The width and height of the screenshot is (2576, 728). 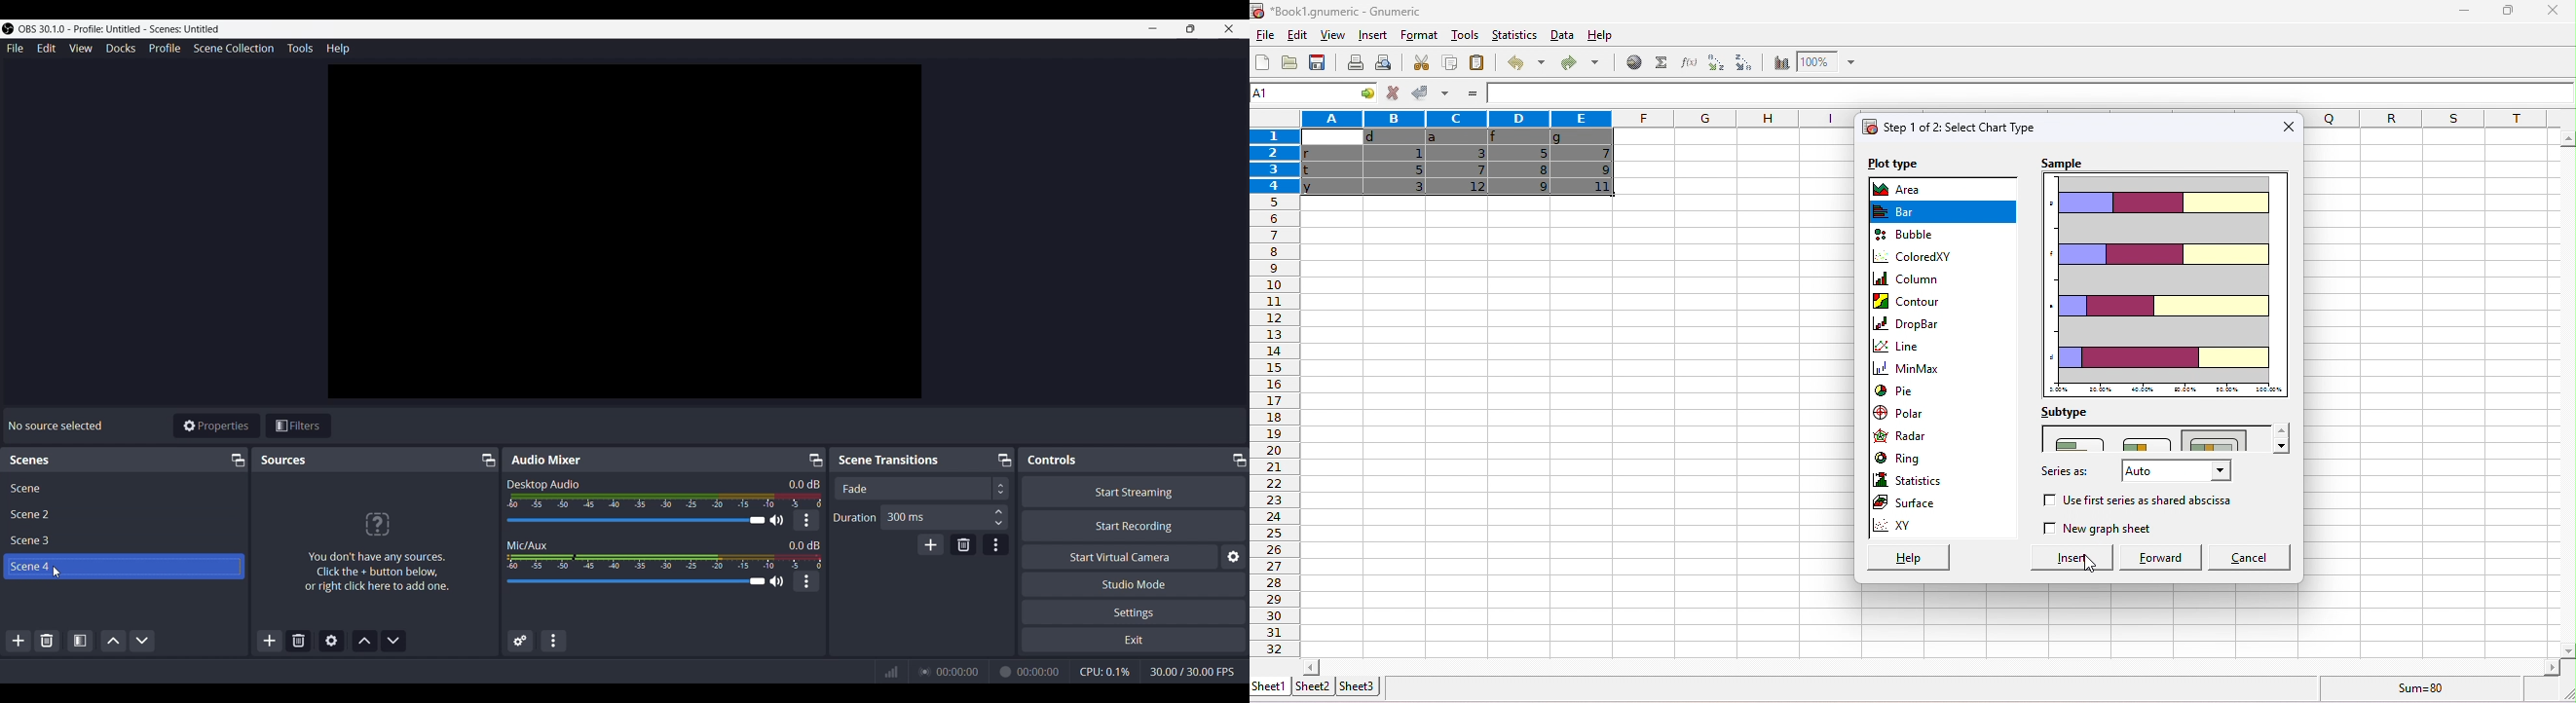 I want to click on cells dragged, so click(x=1459, y=166).